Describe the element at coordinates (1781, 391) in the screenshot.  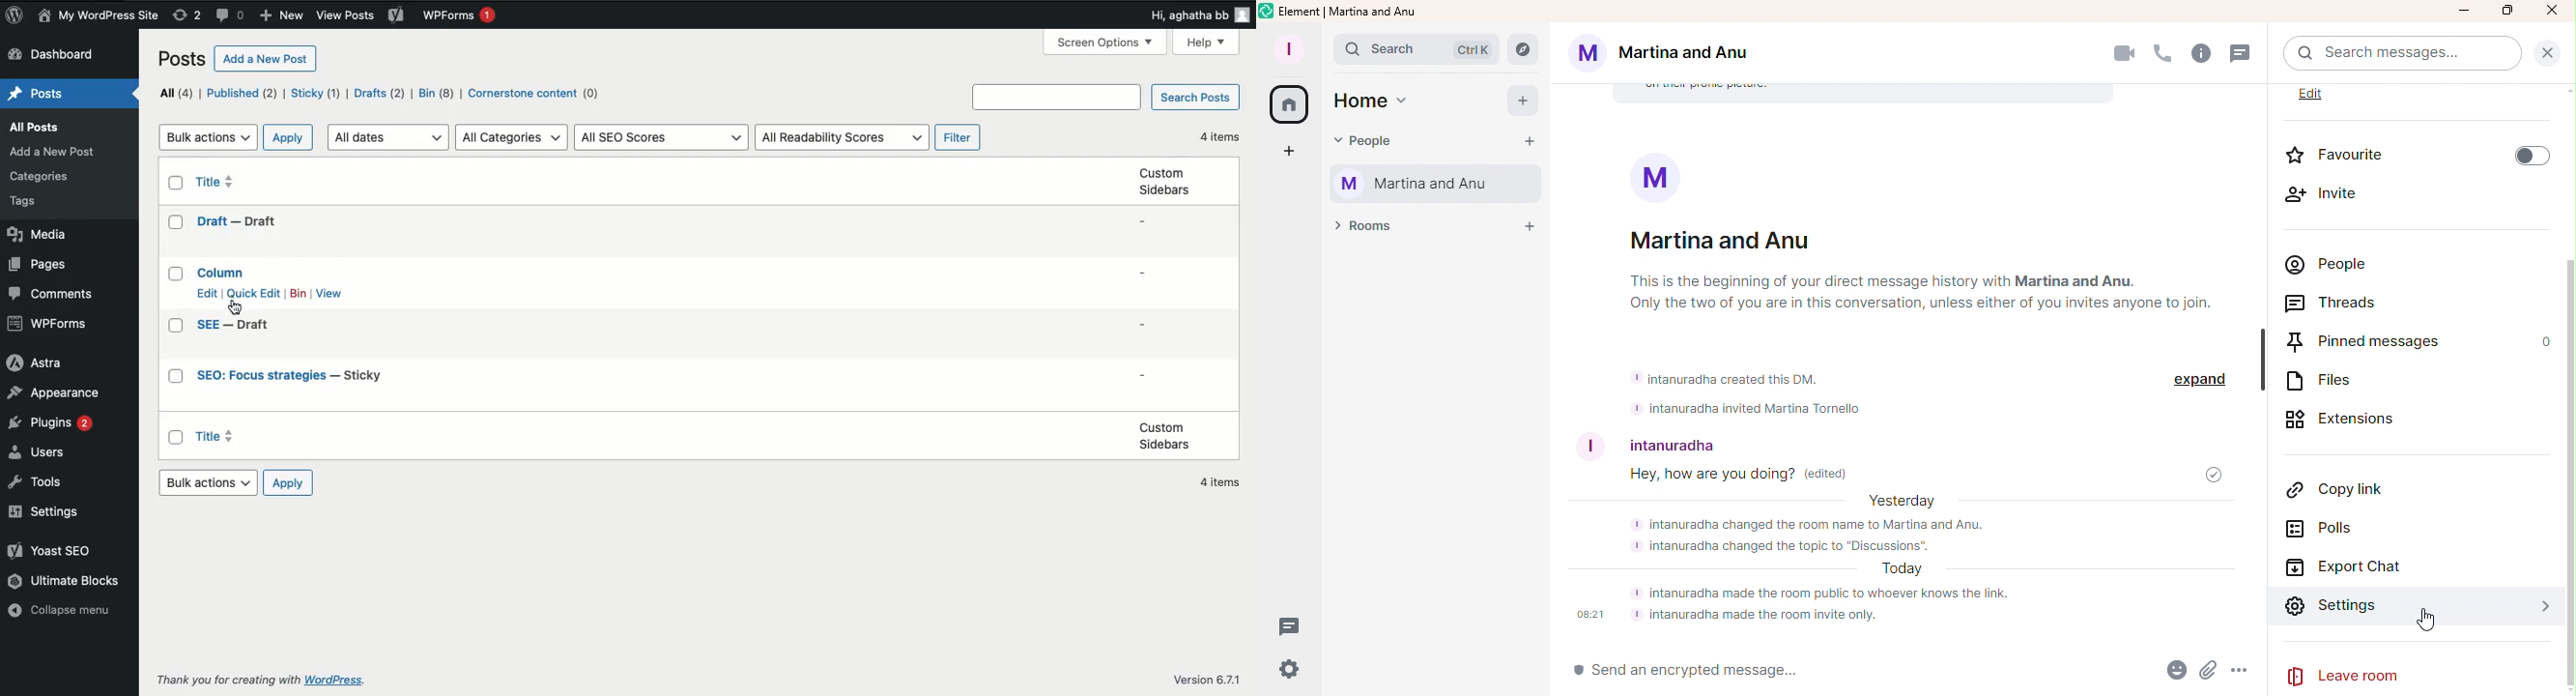
I see `Bot messages` at that location.